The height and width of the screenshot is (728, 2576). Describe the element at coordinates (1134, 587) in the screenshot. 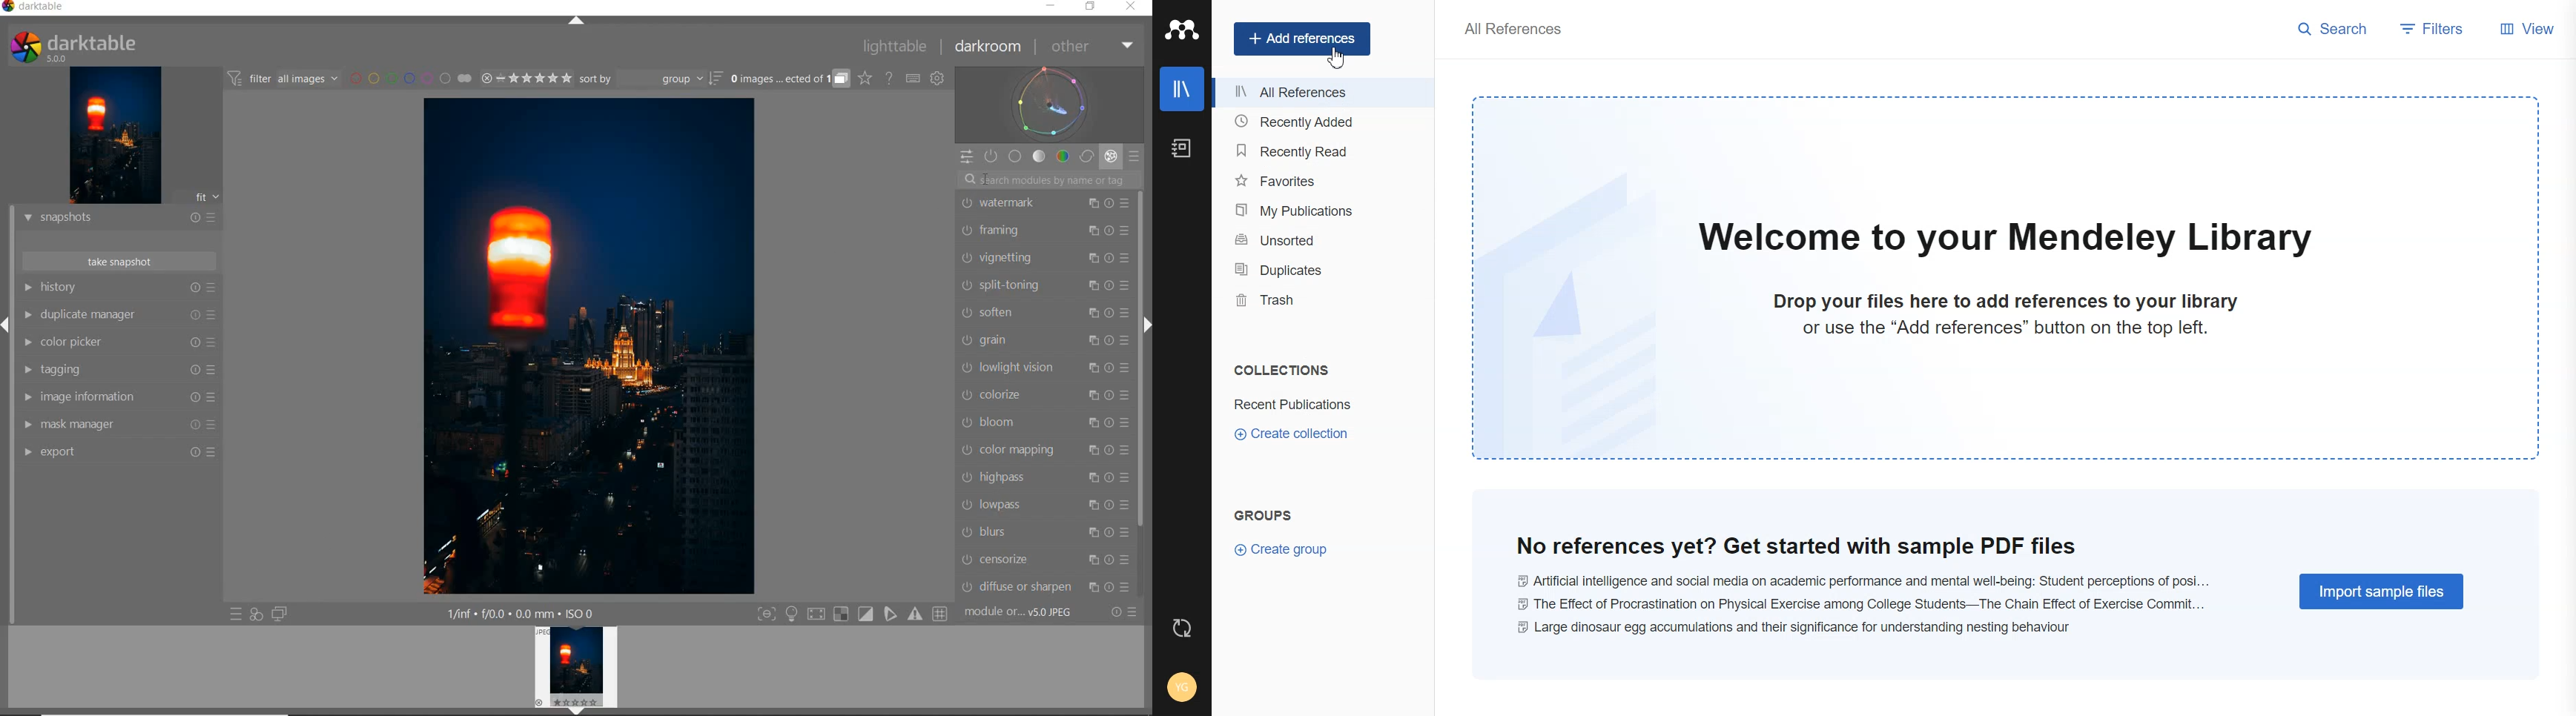

I see `Preset and reset` at that location.